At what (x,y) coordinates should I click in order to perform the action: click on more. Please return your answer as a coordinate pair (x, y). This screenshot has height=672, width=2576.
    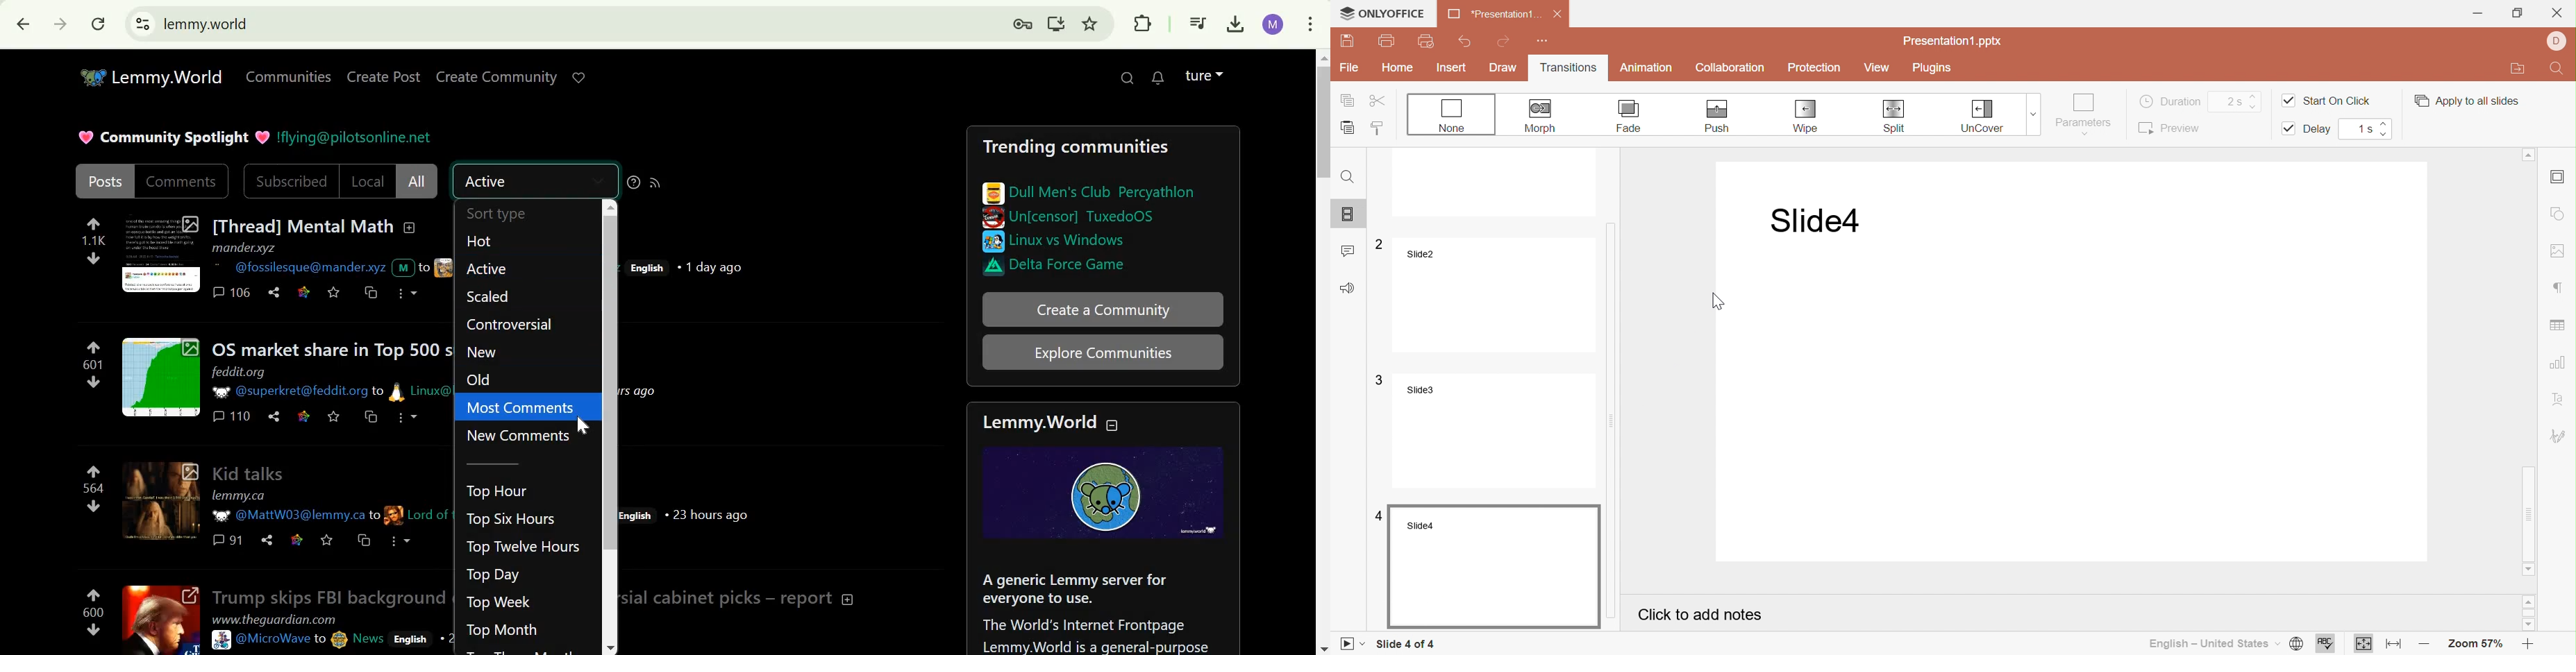
    Looking at the image, I should click on (408, 293).